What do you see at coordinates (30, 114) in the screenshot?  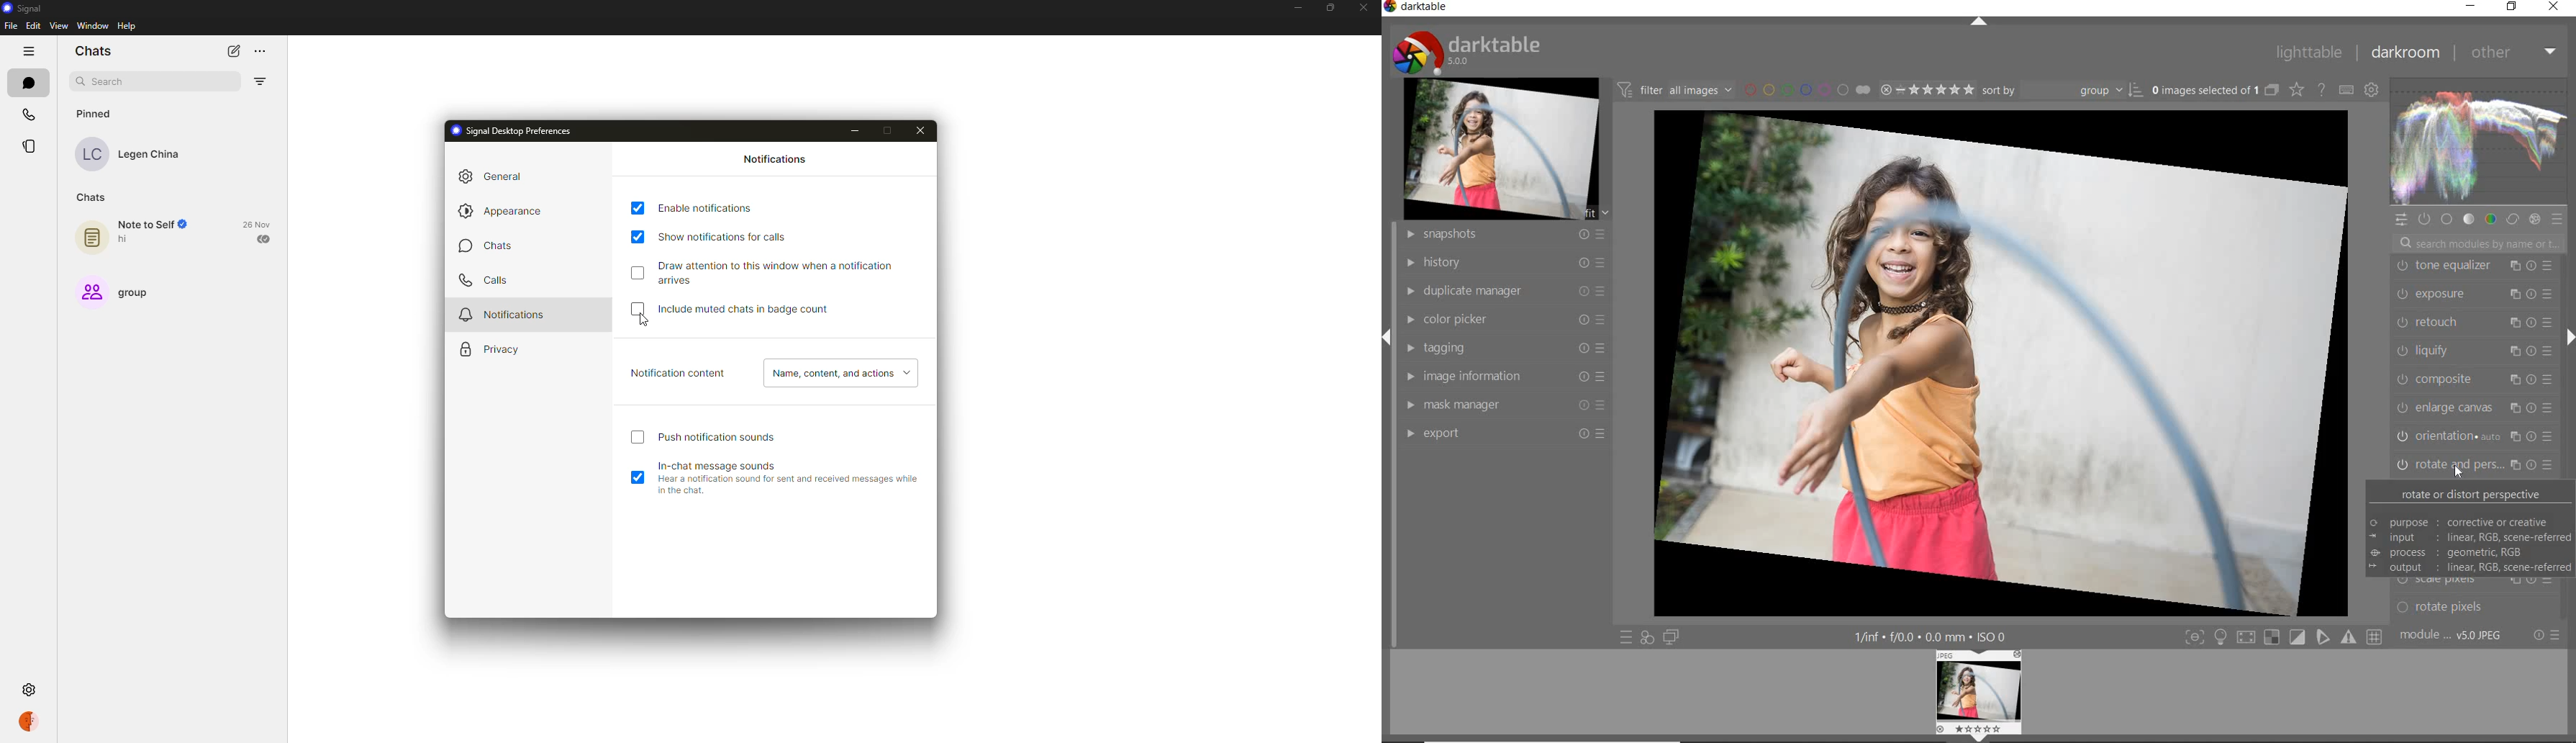 I see `calls` at bounding box center [30, 114].